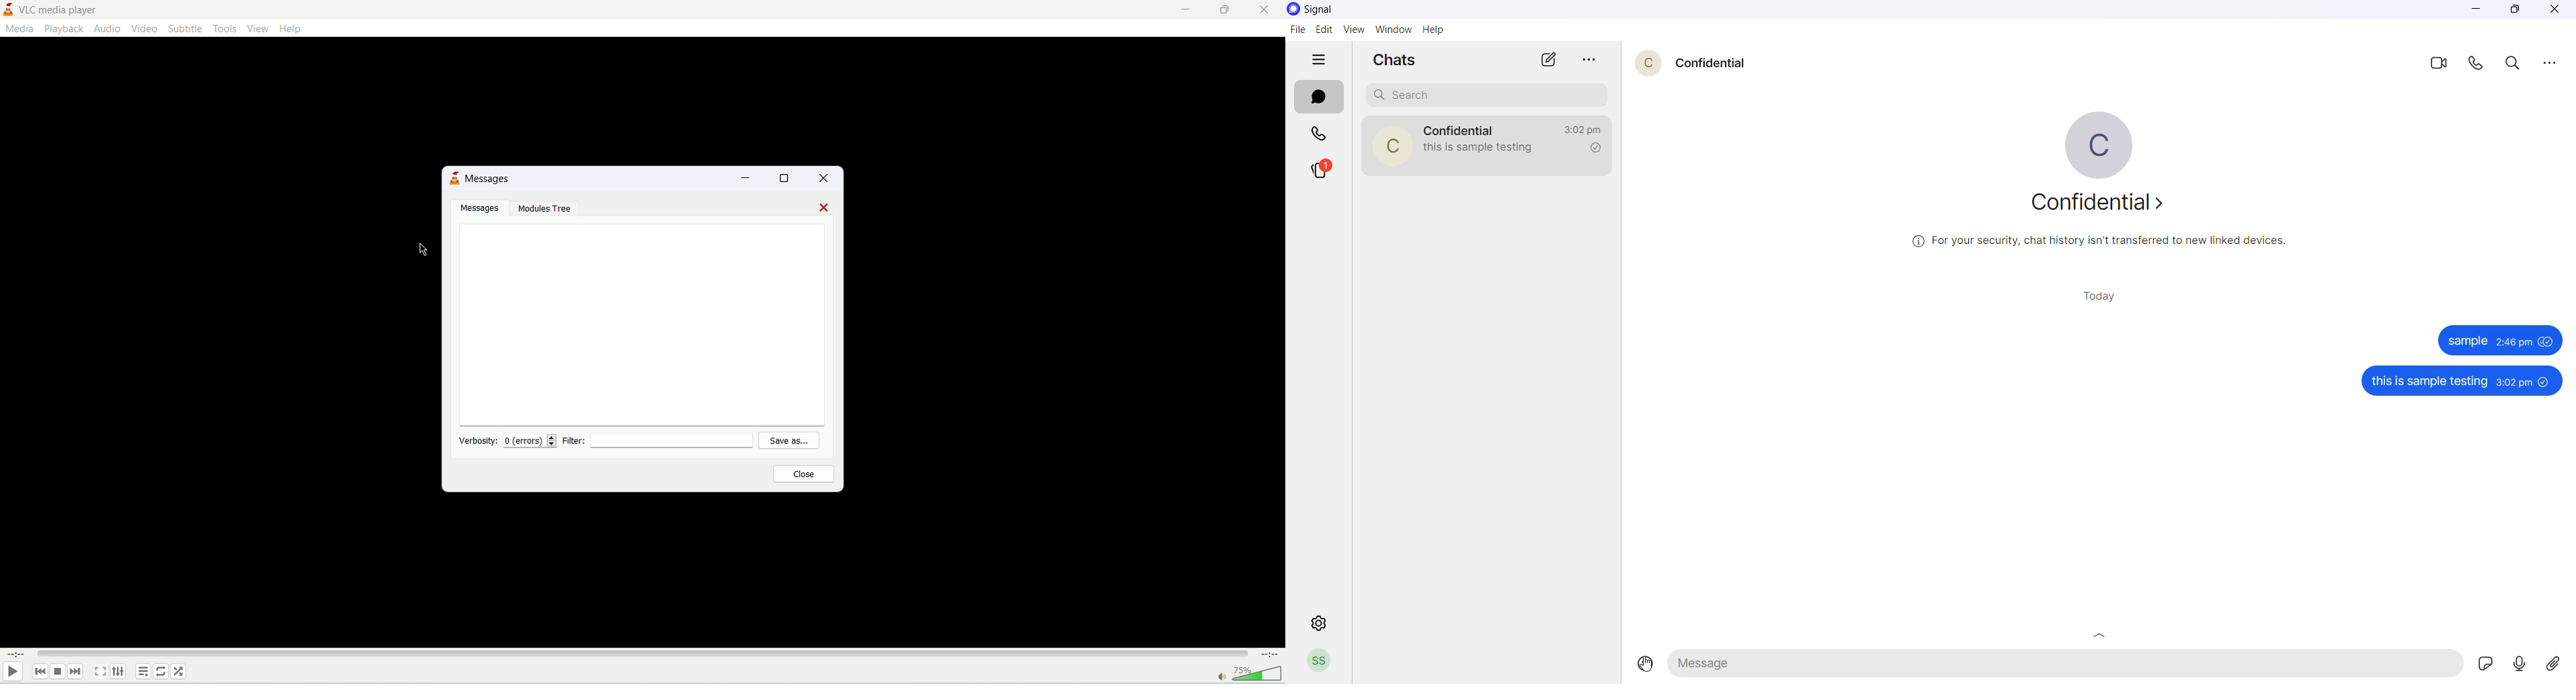 The width and height of the screenshot is (2576, 700). Describe the element at coordinates (643, 655) in the screenshot. I see `progress bar` at that location.